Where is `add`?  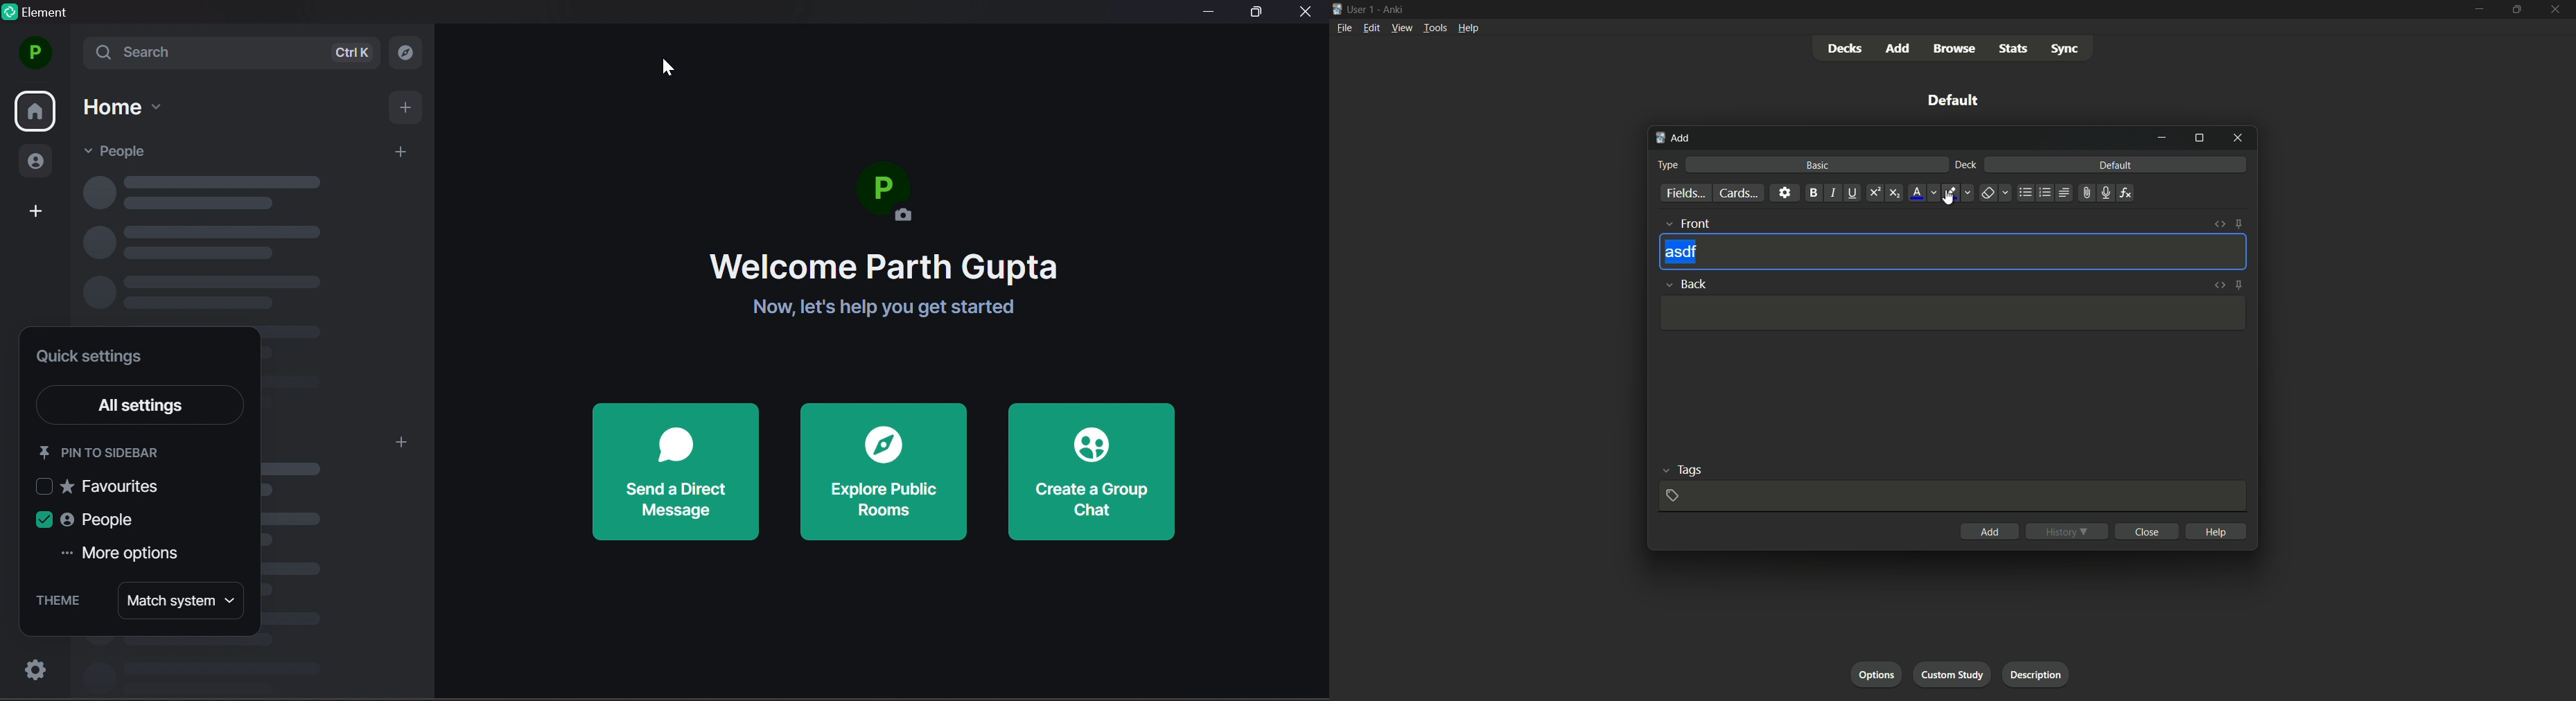 add is located at coordinates (408, 109).